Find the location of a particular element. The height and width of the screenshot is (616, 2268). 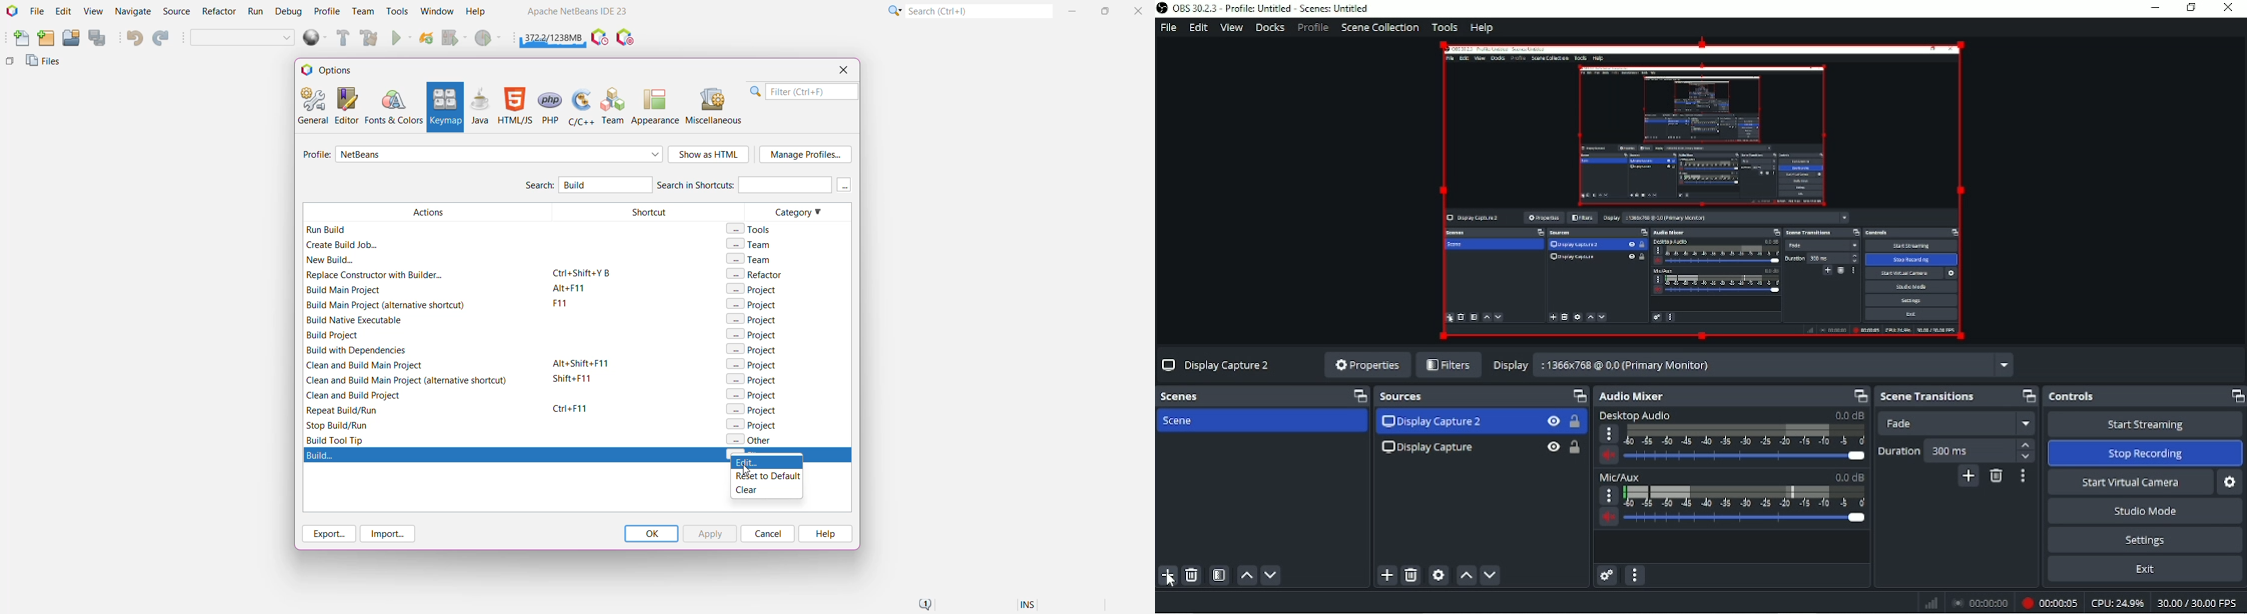

Help is located at coordinates (1479, 29).